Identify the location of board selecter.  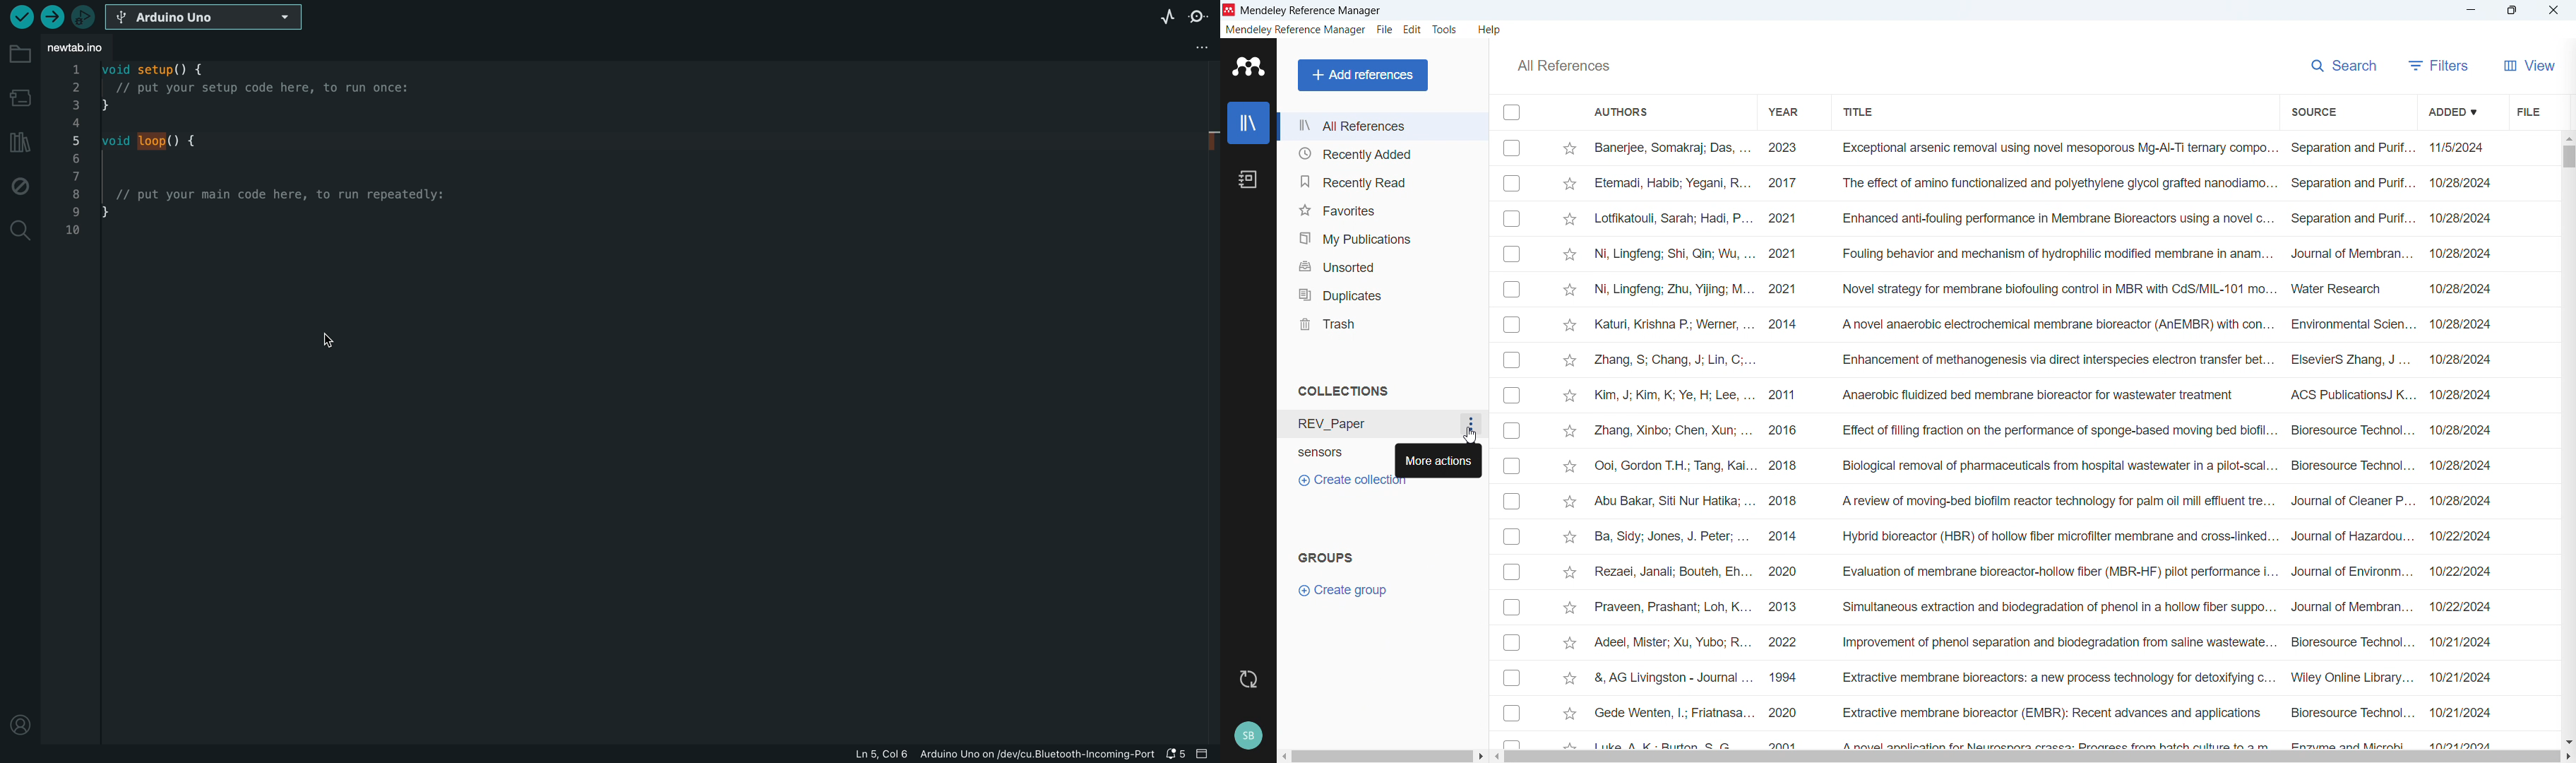
(205, 18).